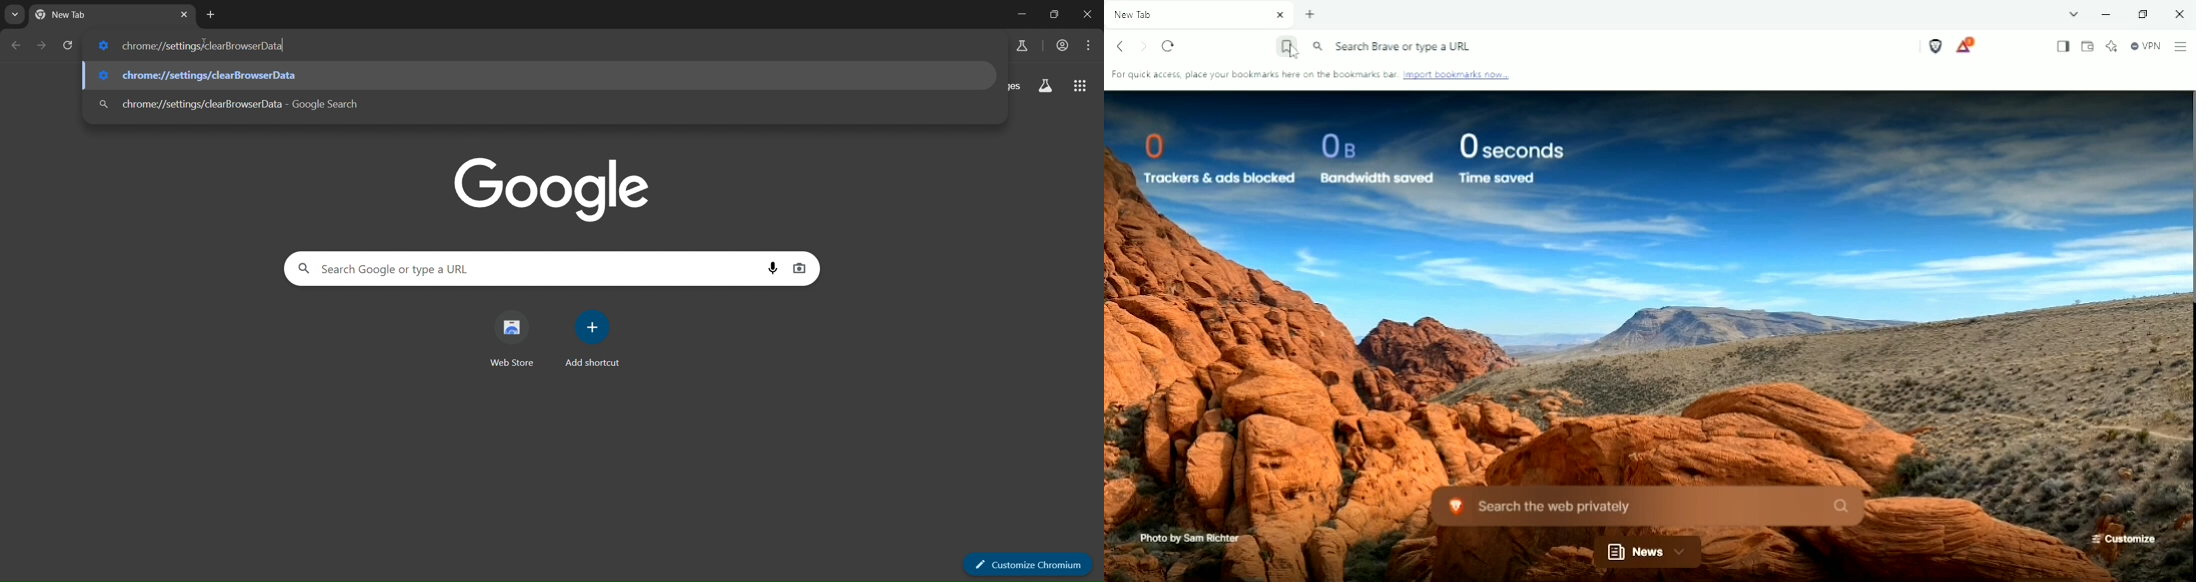 This screenshot has height=588, width=2212. I want to click on reload, so click(68, 44).